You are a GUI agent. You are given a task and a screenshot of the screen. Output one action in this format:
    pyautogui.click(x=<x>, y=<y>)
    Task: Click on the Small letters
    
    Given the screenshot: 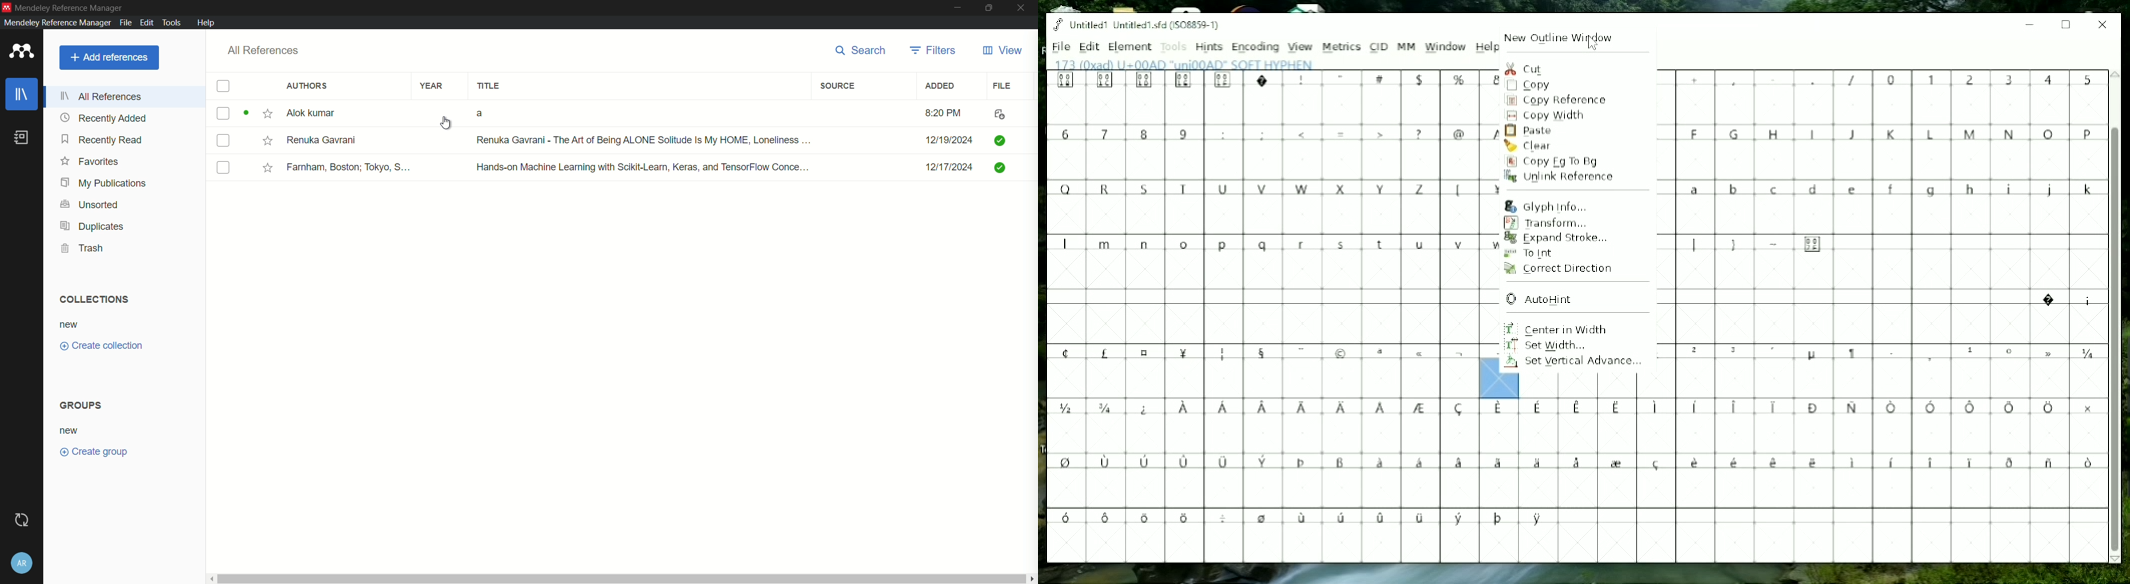 What is the action you would take?
    pyautogui.click(x=1264, y=241)
    